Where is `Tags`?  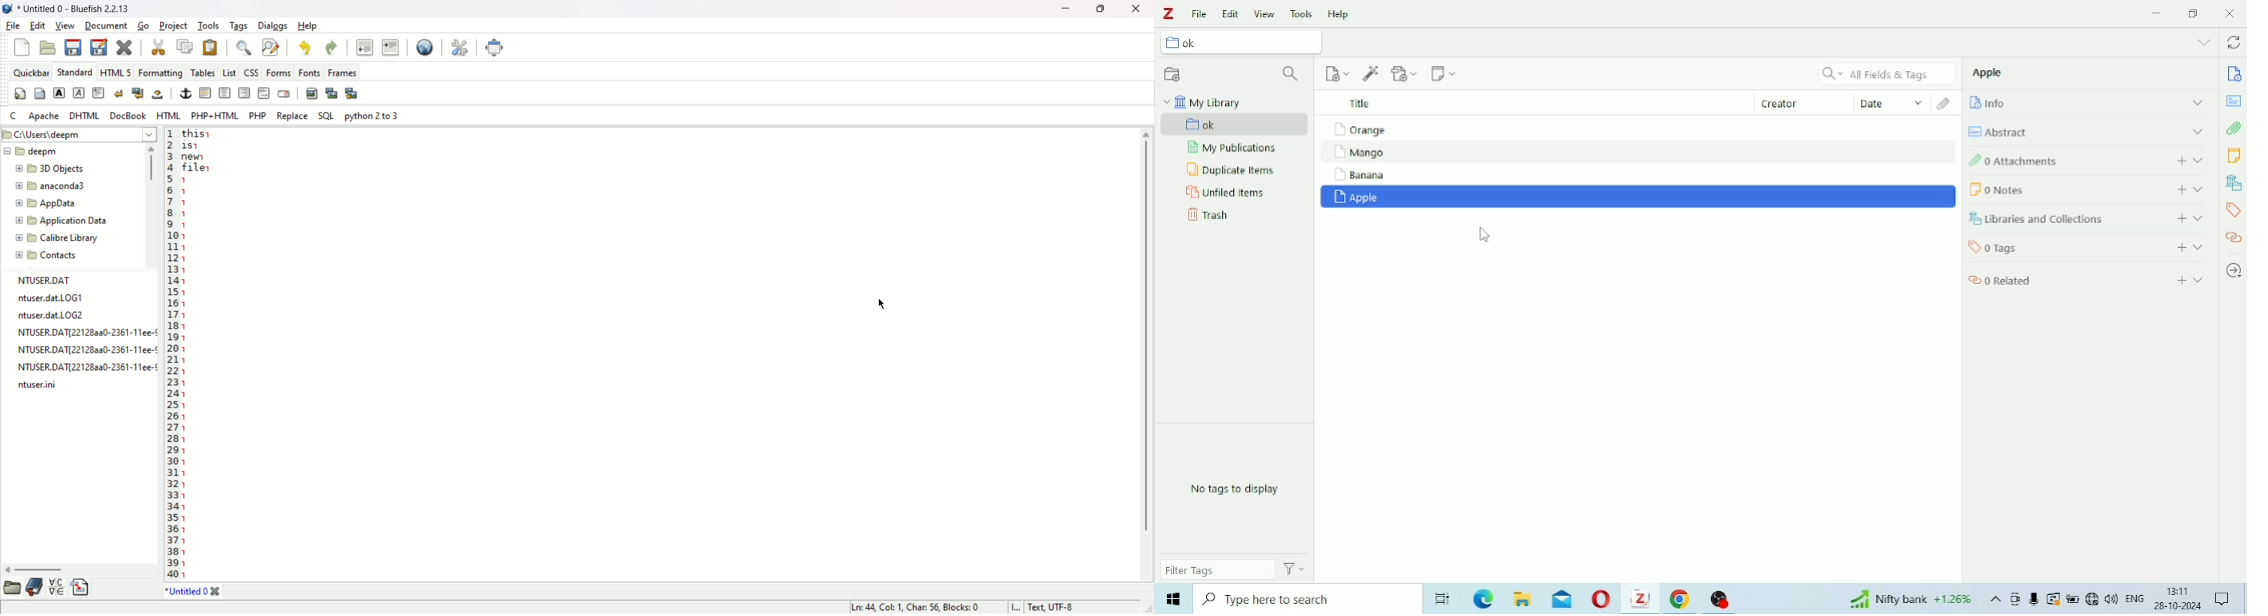
Tags is located at coordinates (2233, 212).